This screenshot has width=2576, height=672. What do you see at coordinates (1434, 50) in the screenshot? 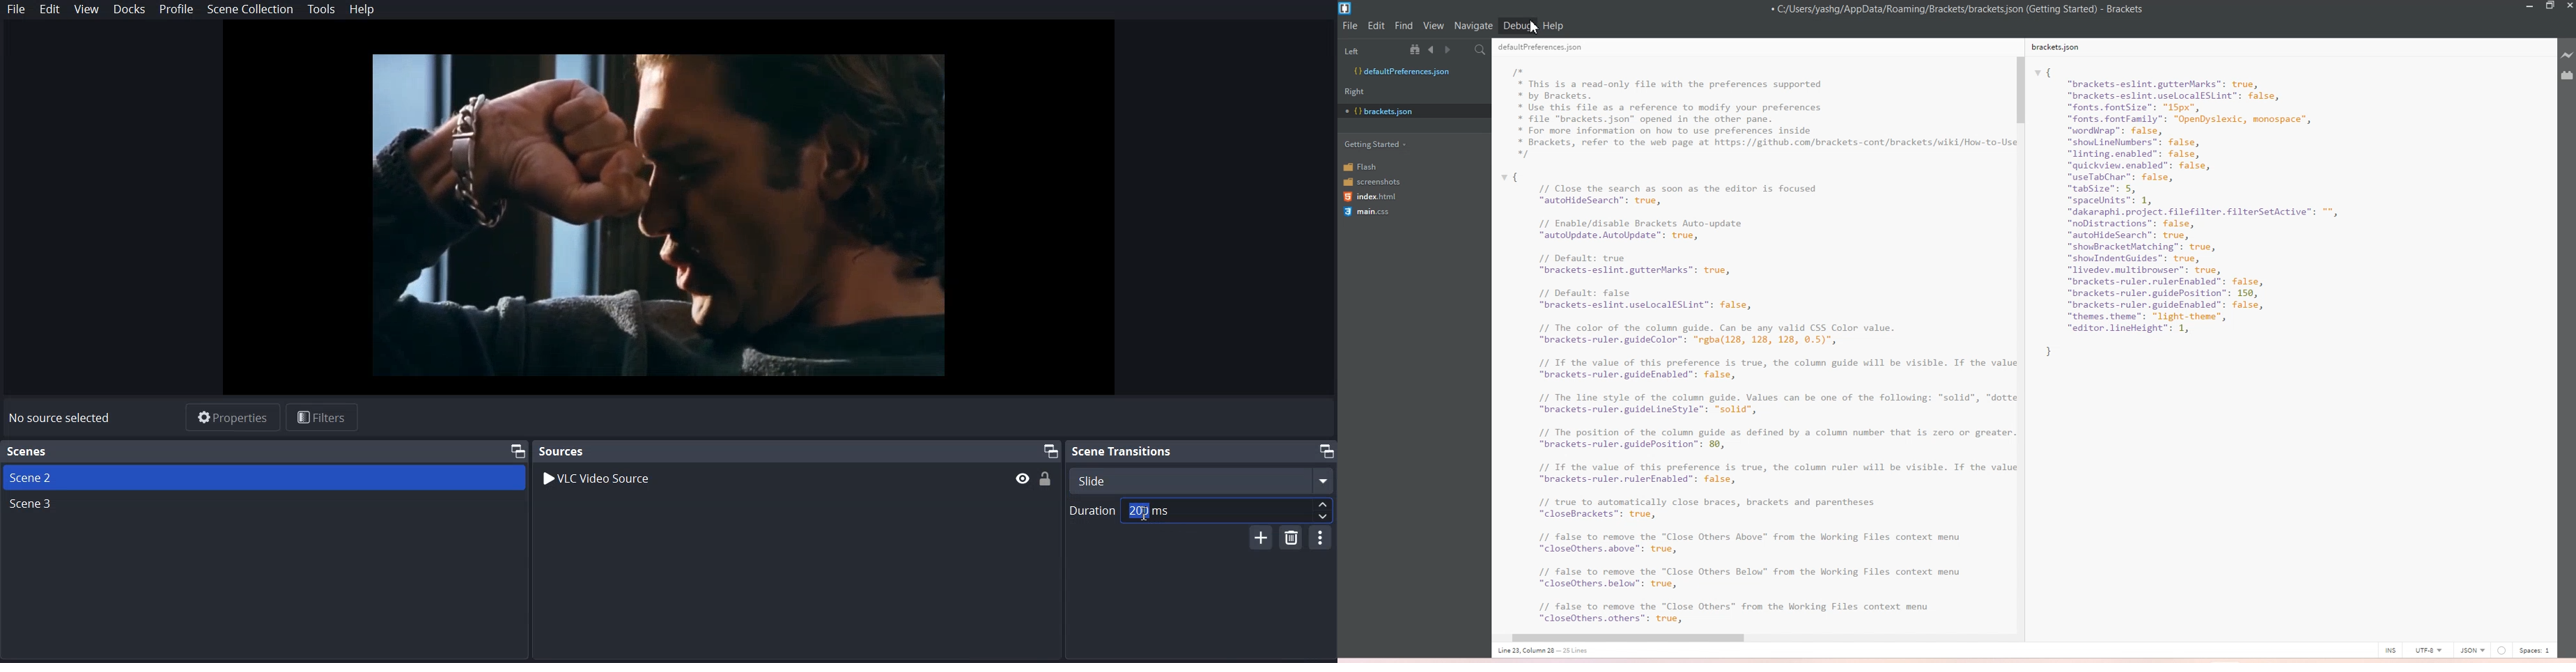
I see `Navigate Backwards` at bounding box center [1434, 50].